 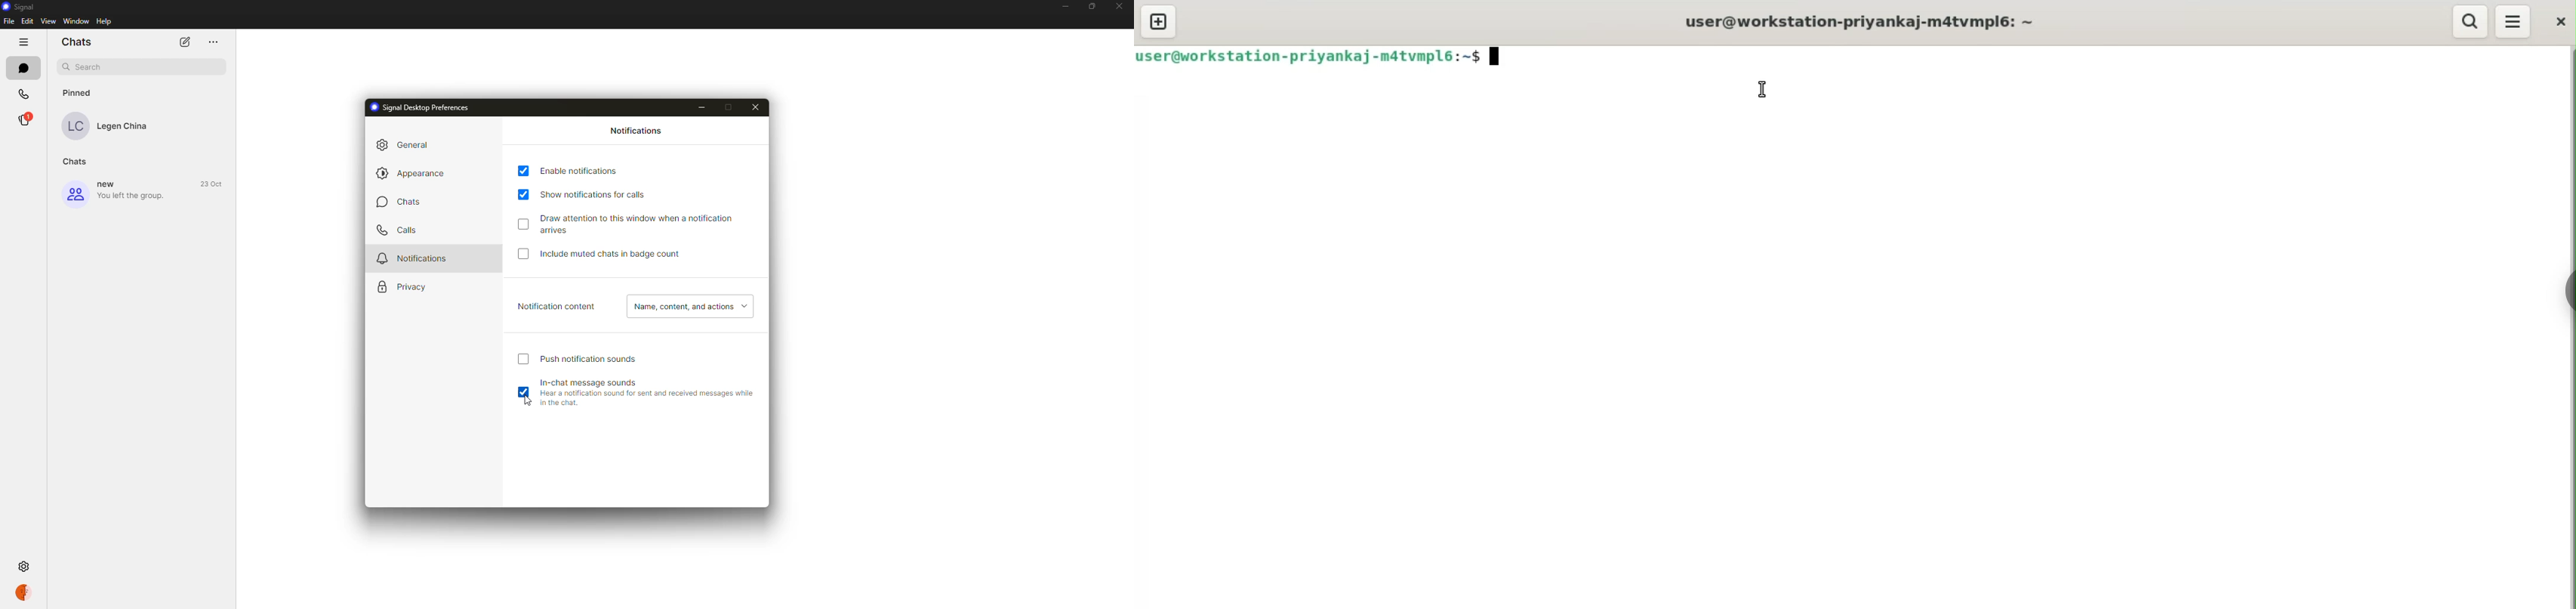 I want to click on 23 Oct, so click(x=210, y=184).